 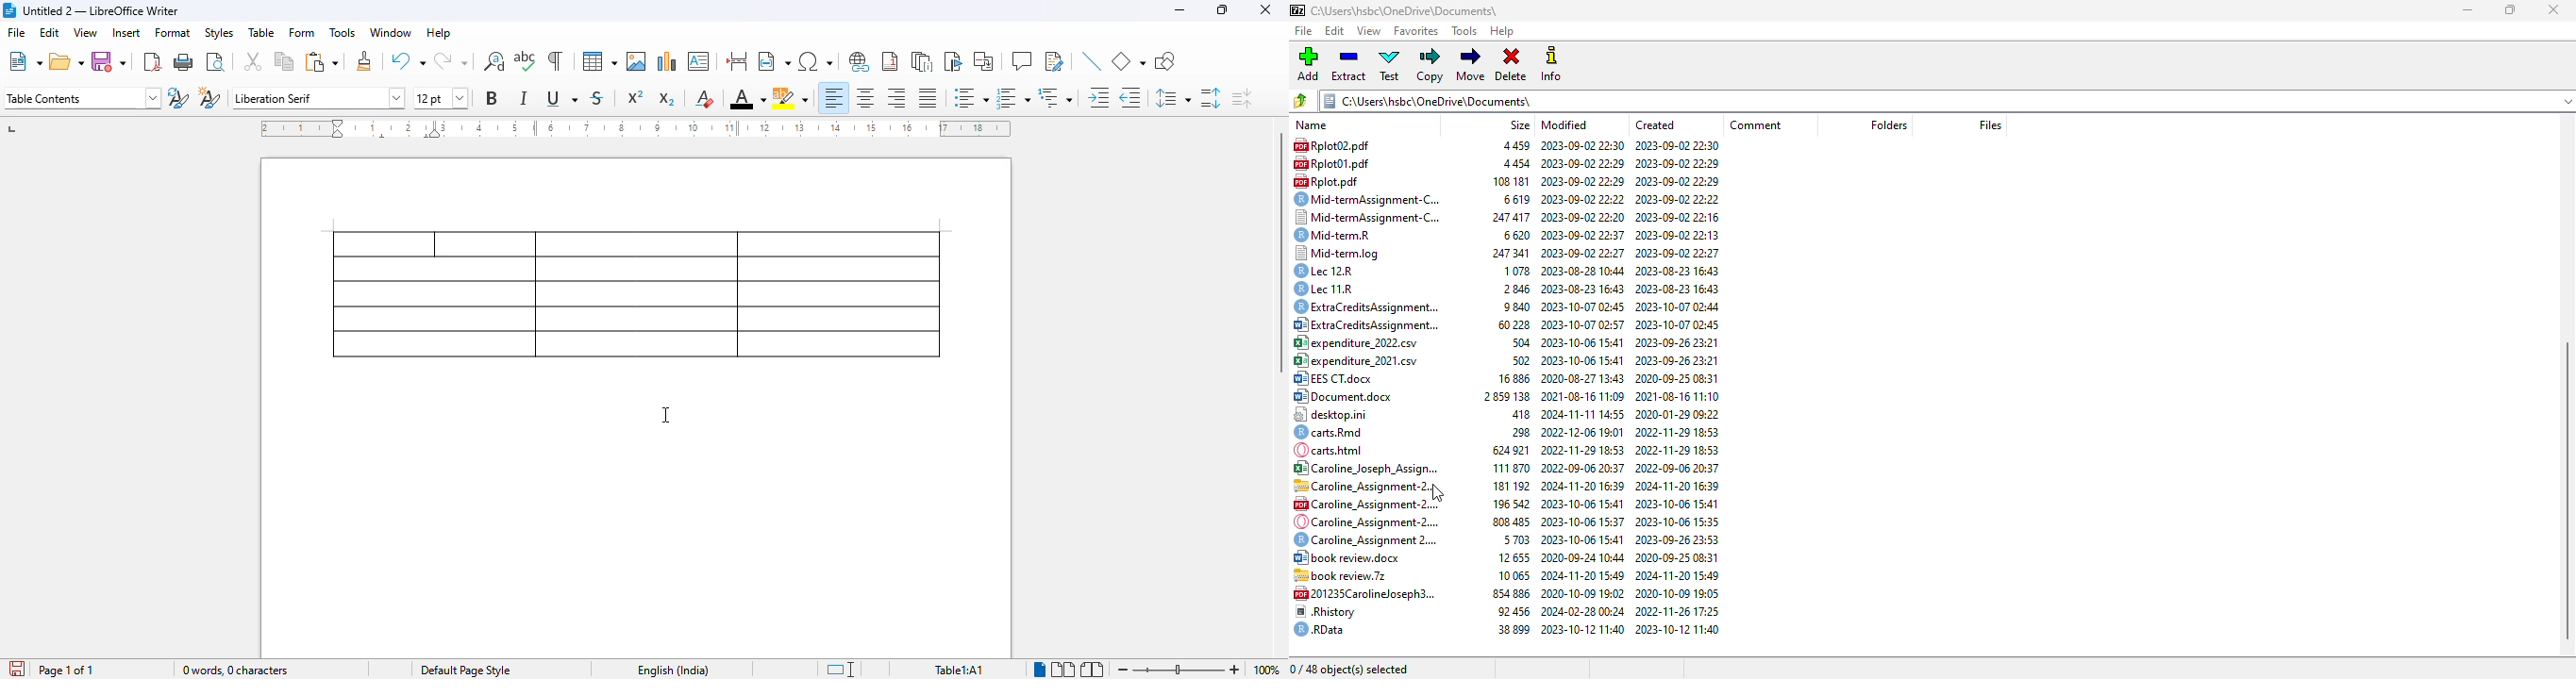 What do you see at coordinates (16, 31) in the screenshot?
I see `file` at bounding box center [16, 31].